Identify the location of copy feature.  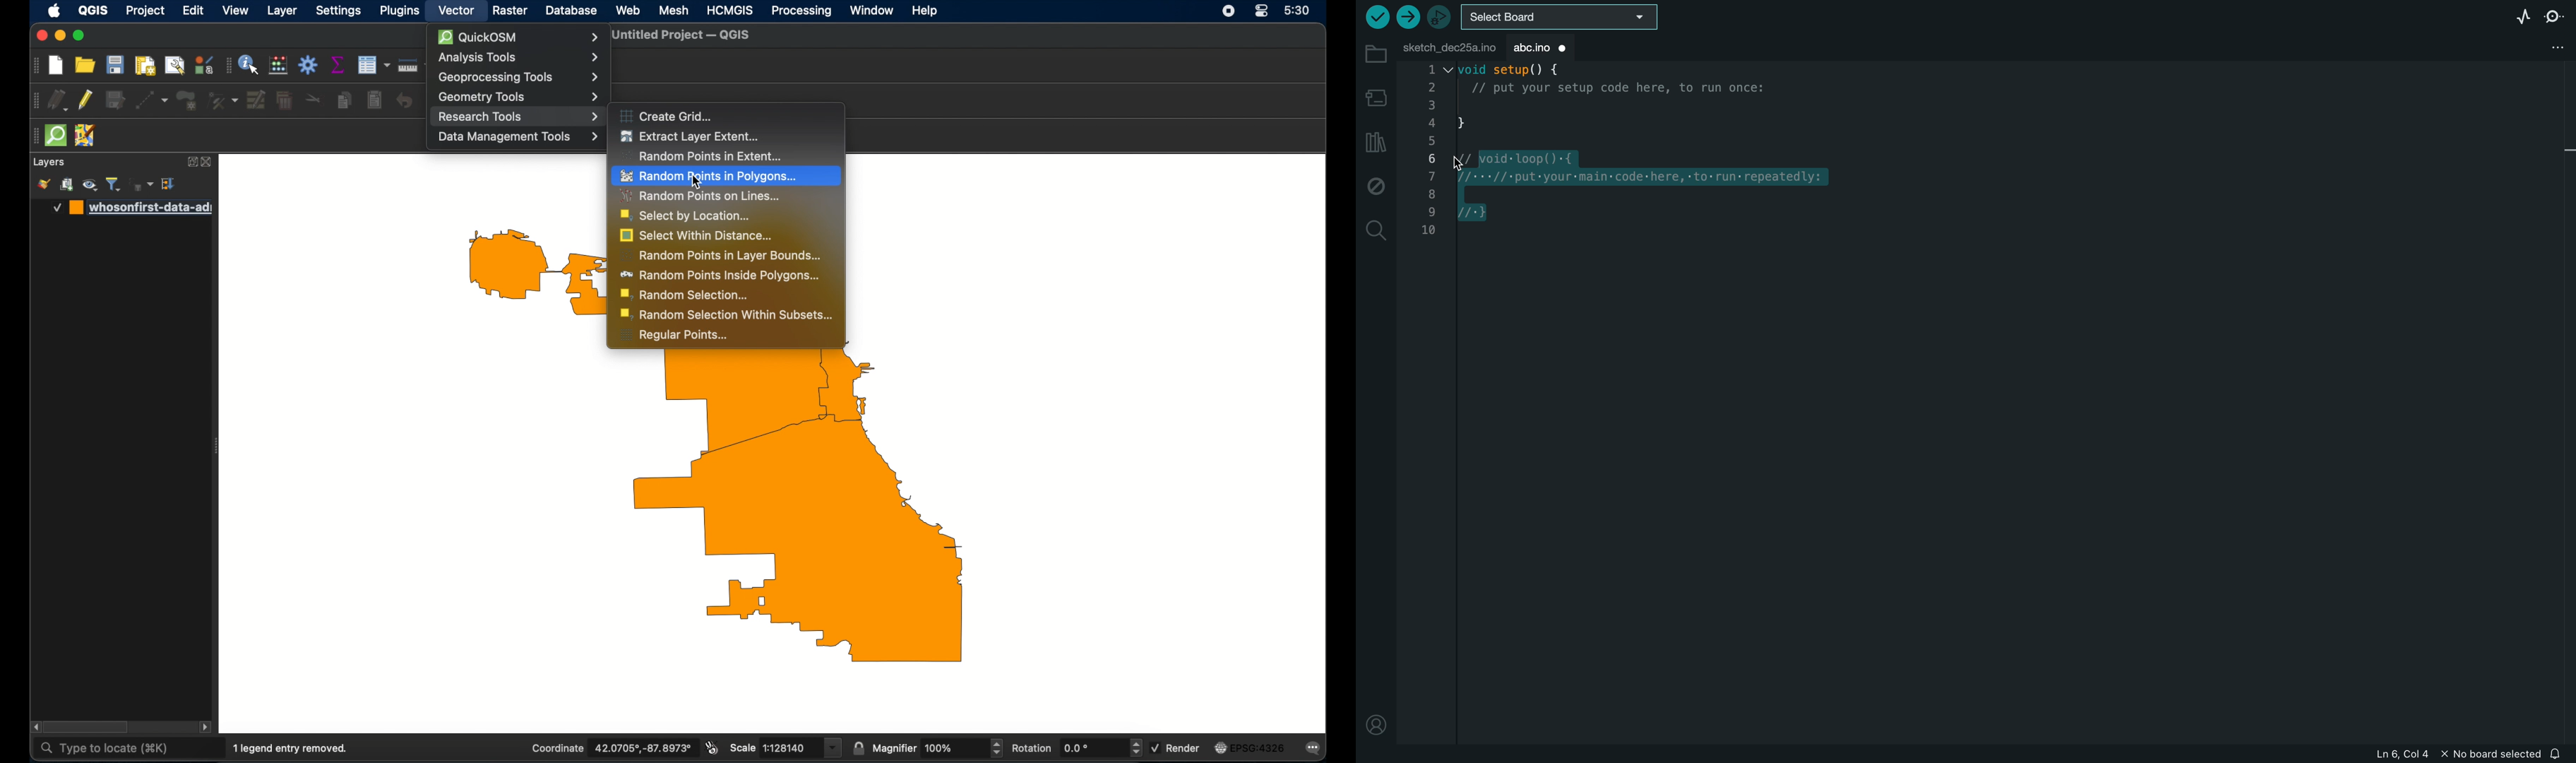
(345, 100).